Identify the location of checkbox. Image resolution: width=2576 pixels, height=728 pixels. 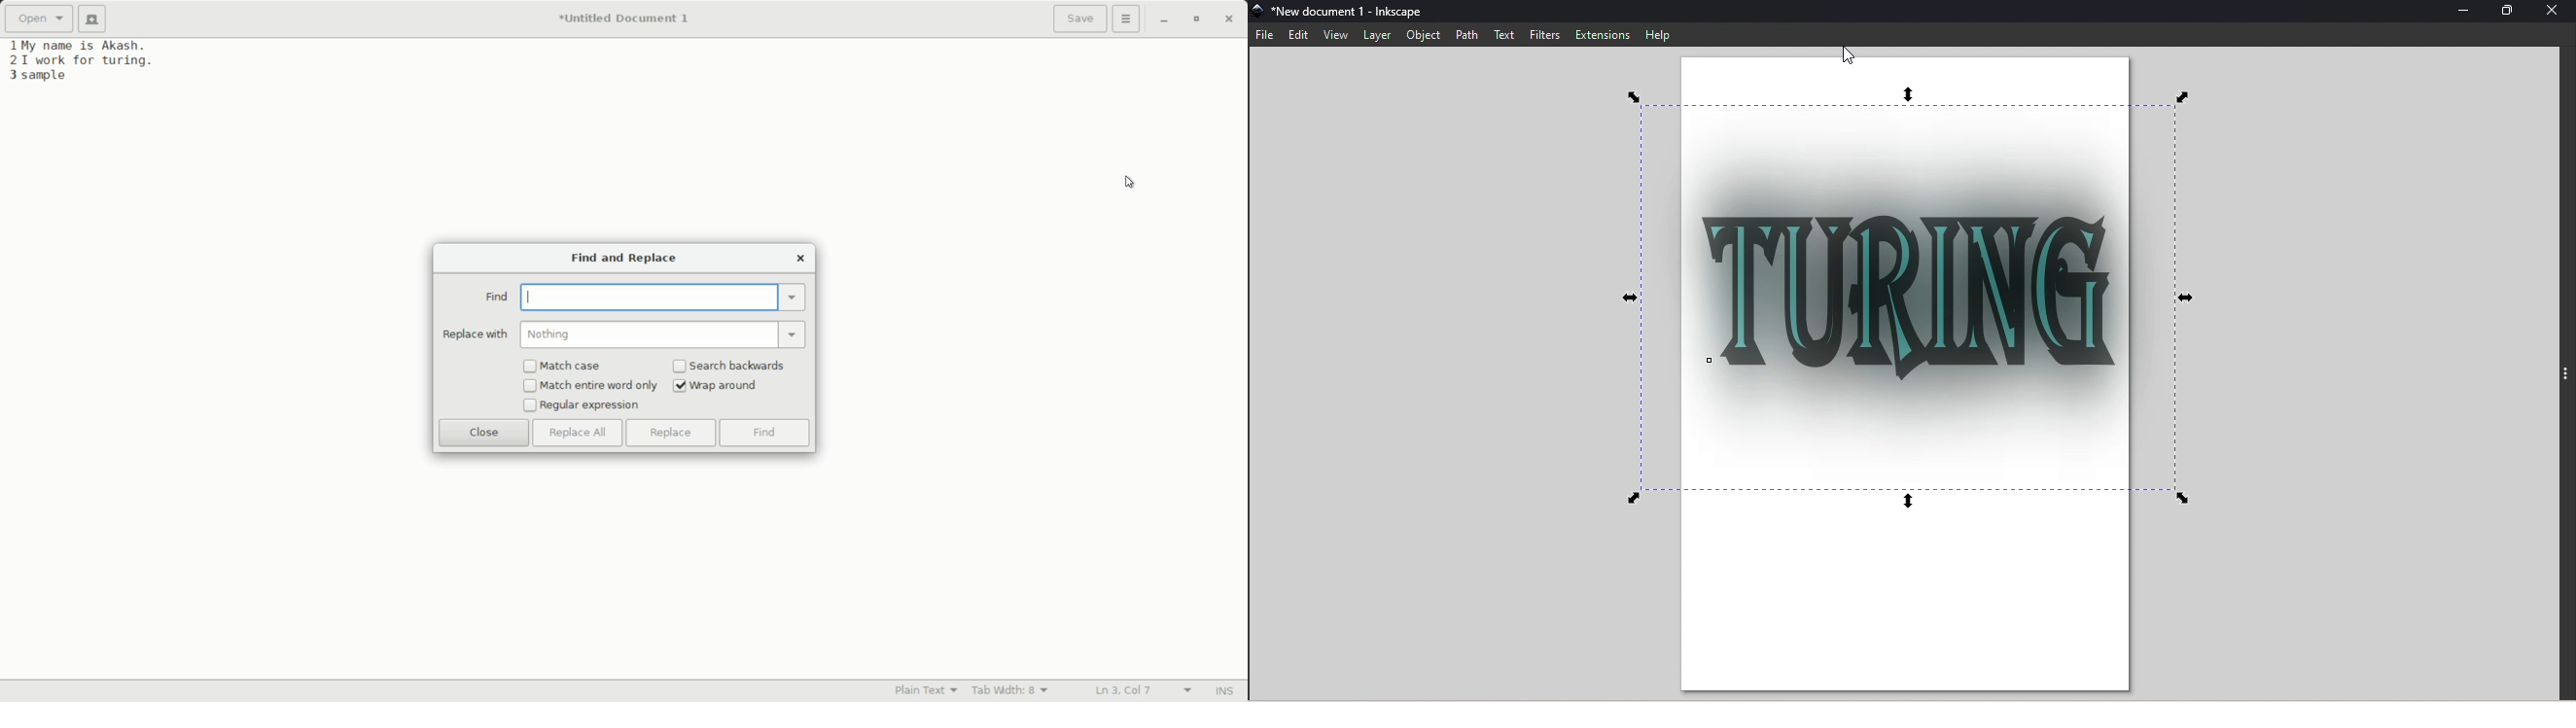
(529, 406).